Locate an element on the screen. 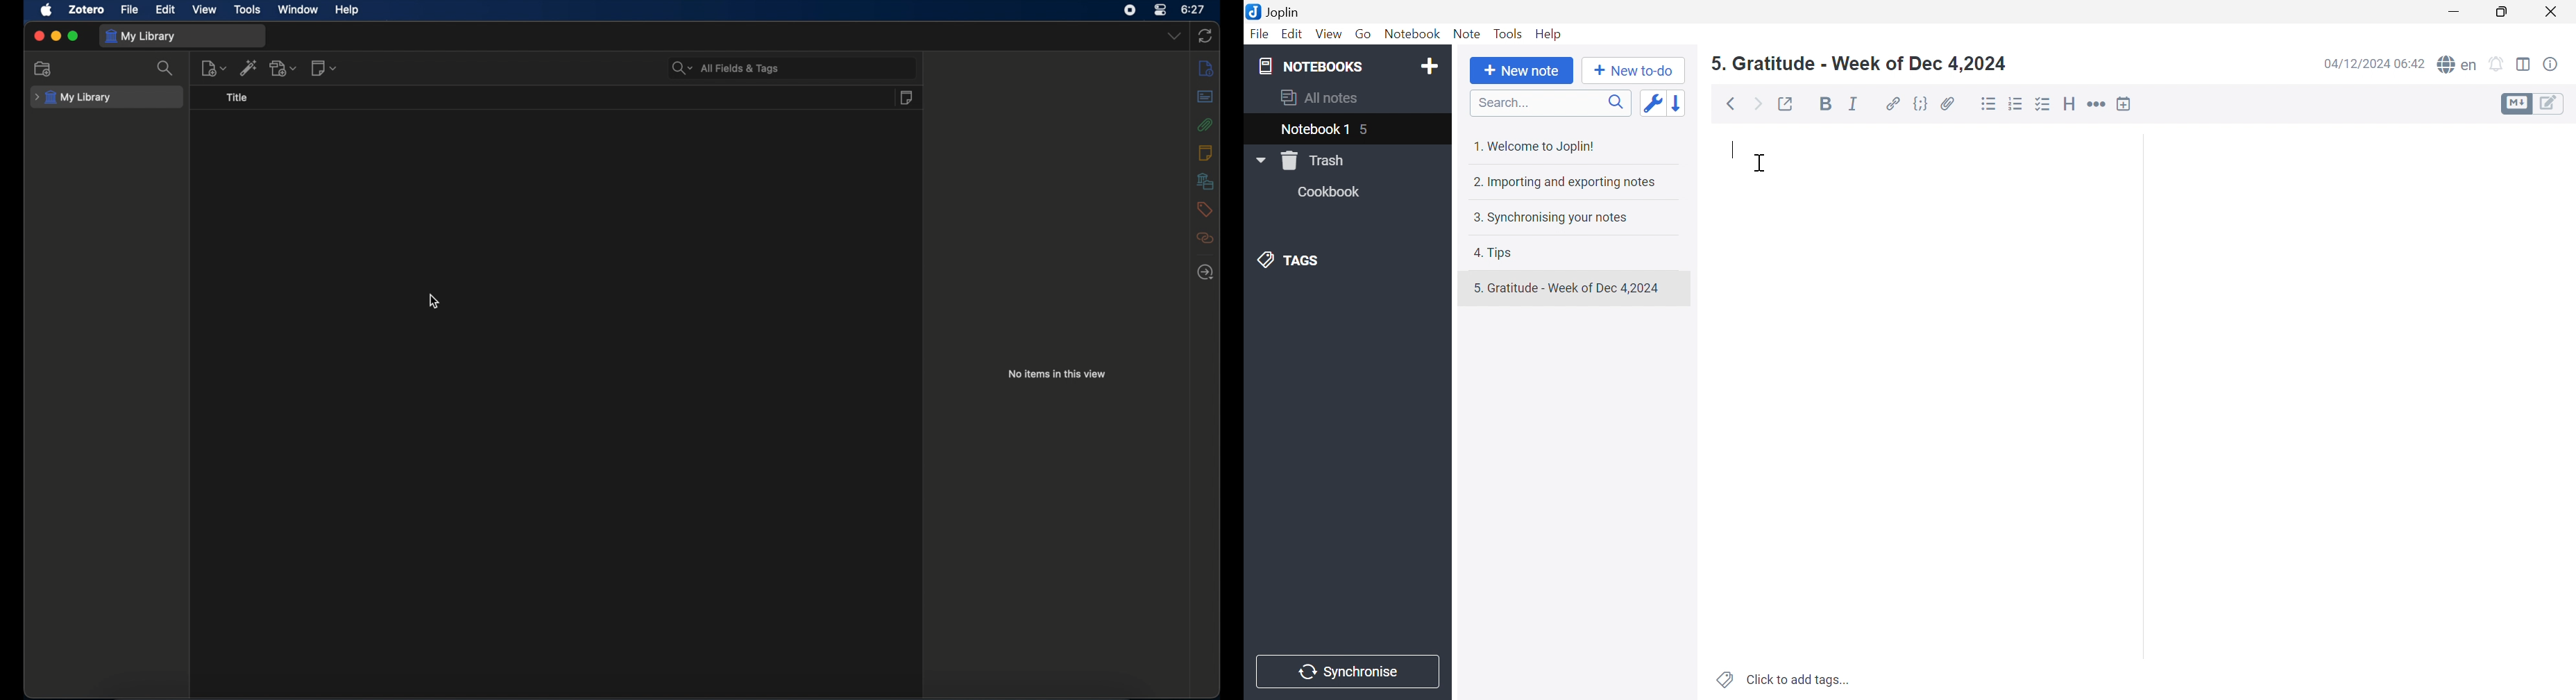  Note properties is located at coordinates (2552, 65).